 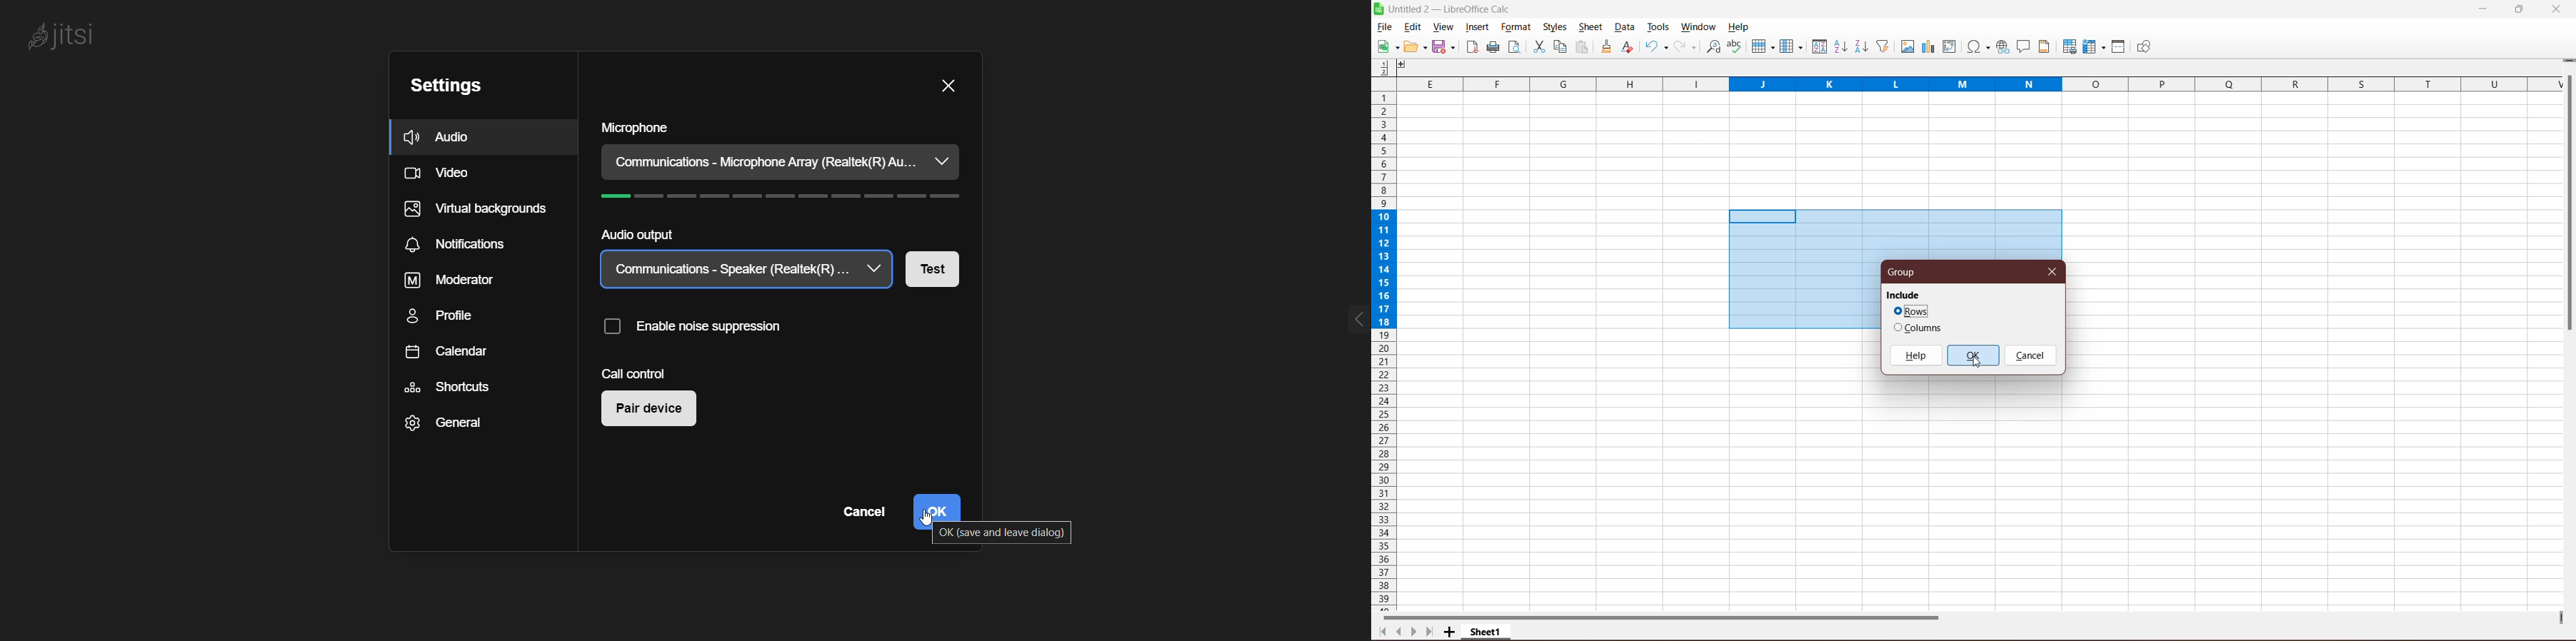 What do you see at coordinates (1975, 355) in the screenshot?
I see `OK` at bounding box center [1975, 355].